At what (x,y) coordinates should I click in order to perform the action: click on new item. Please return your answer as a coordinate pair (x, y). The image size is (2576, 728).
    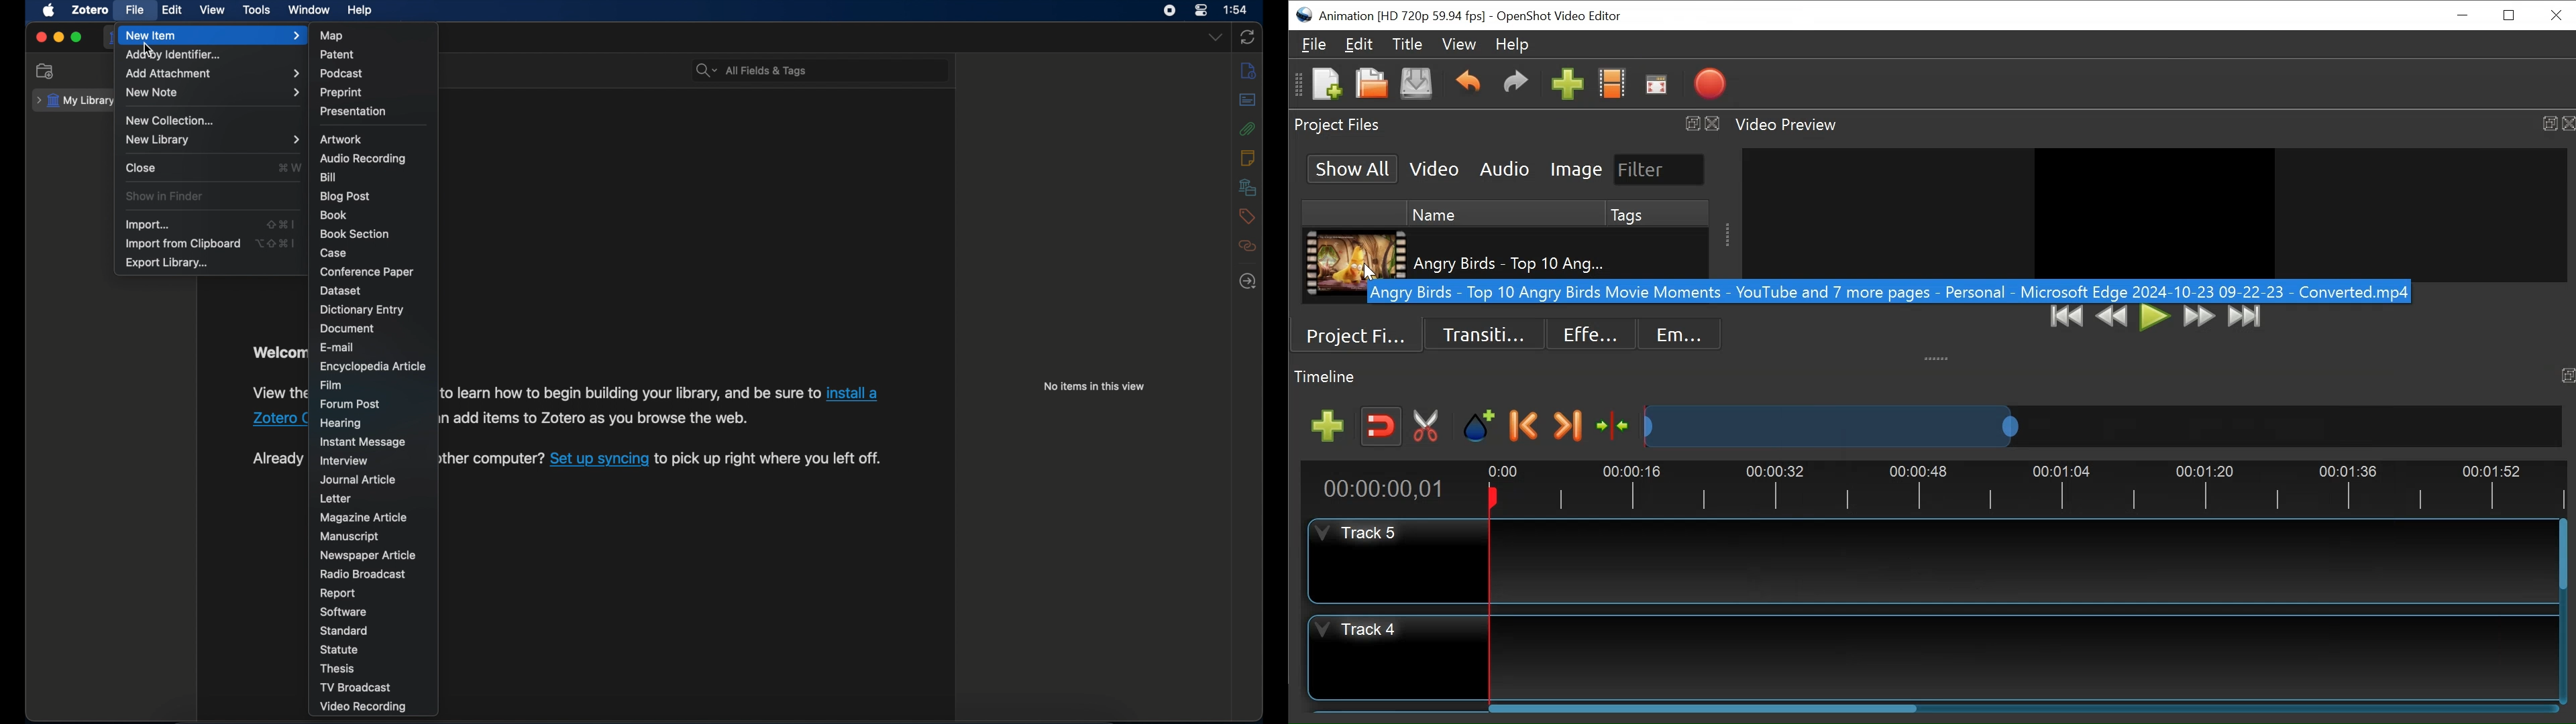
    Looking at the image, I should click on (213, 36).